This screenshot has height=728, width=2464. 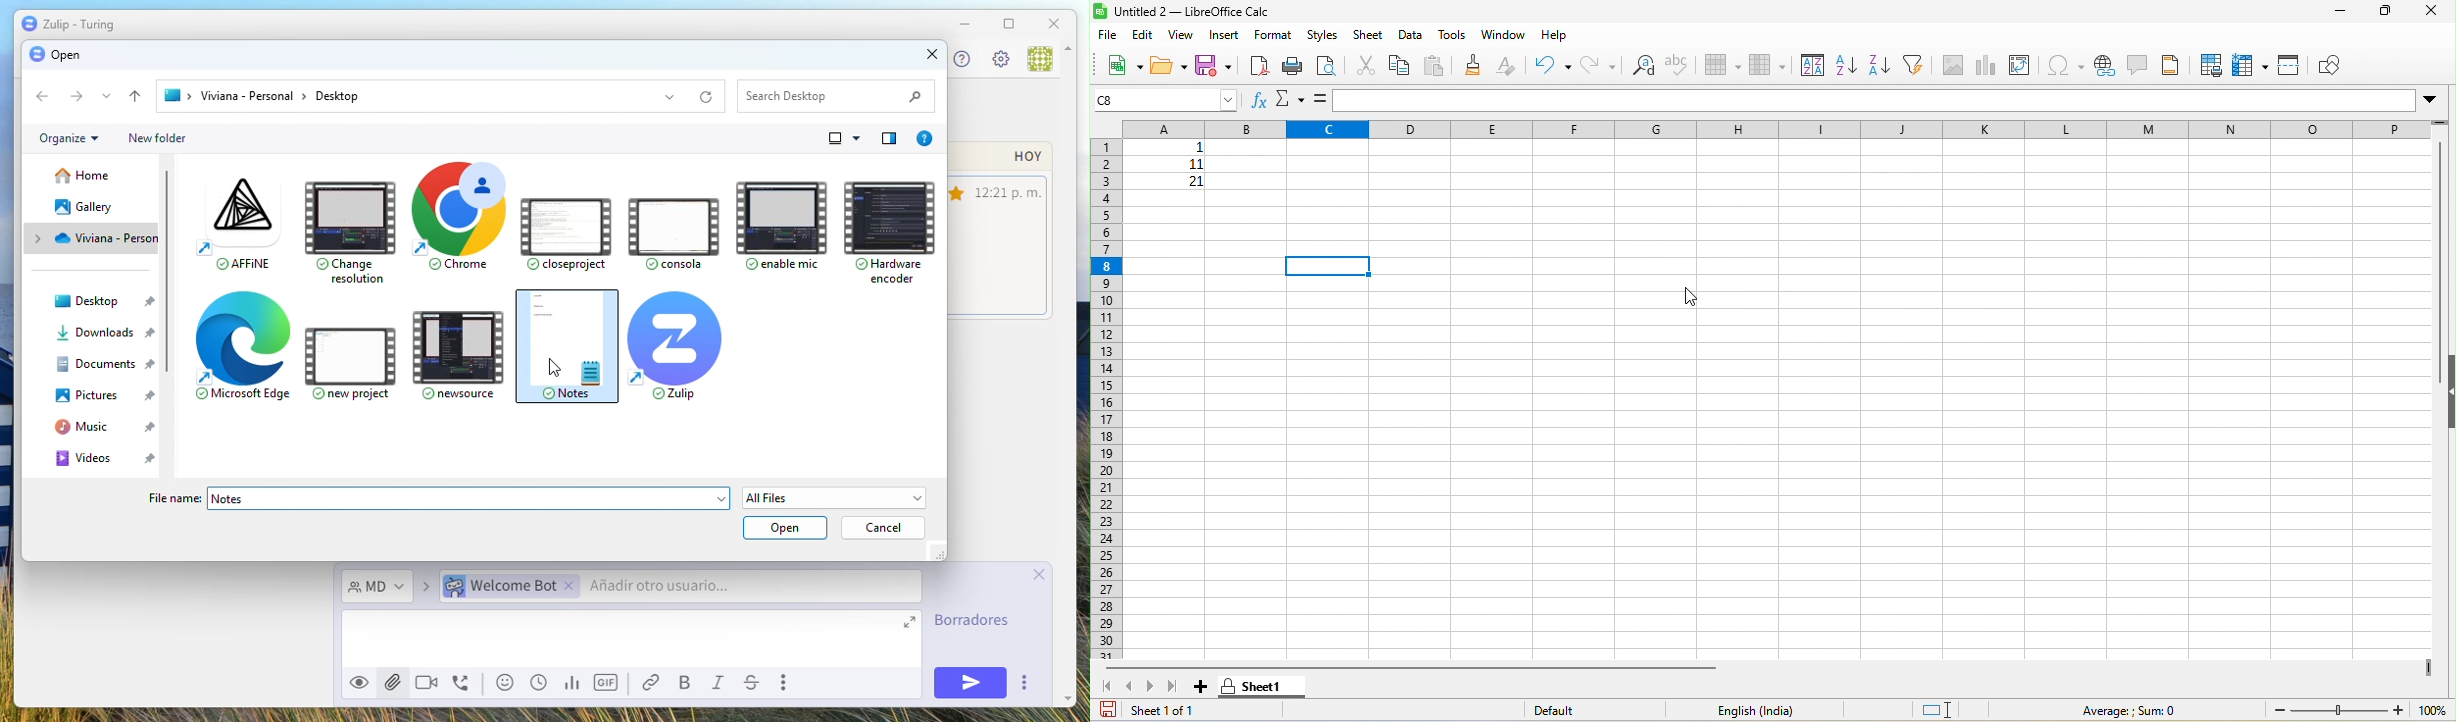 What do you see at coordinates (1185, 12) in the screenshot?
I see `title` at bounding box center [1185, 12].